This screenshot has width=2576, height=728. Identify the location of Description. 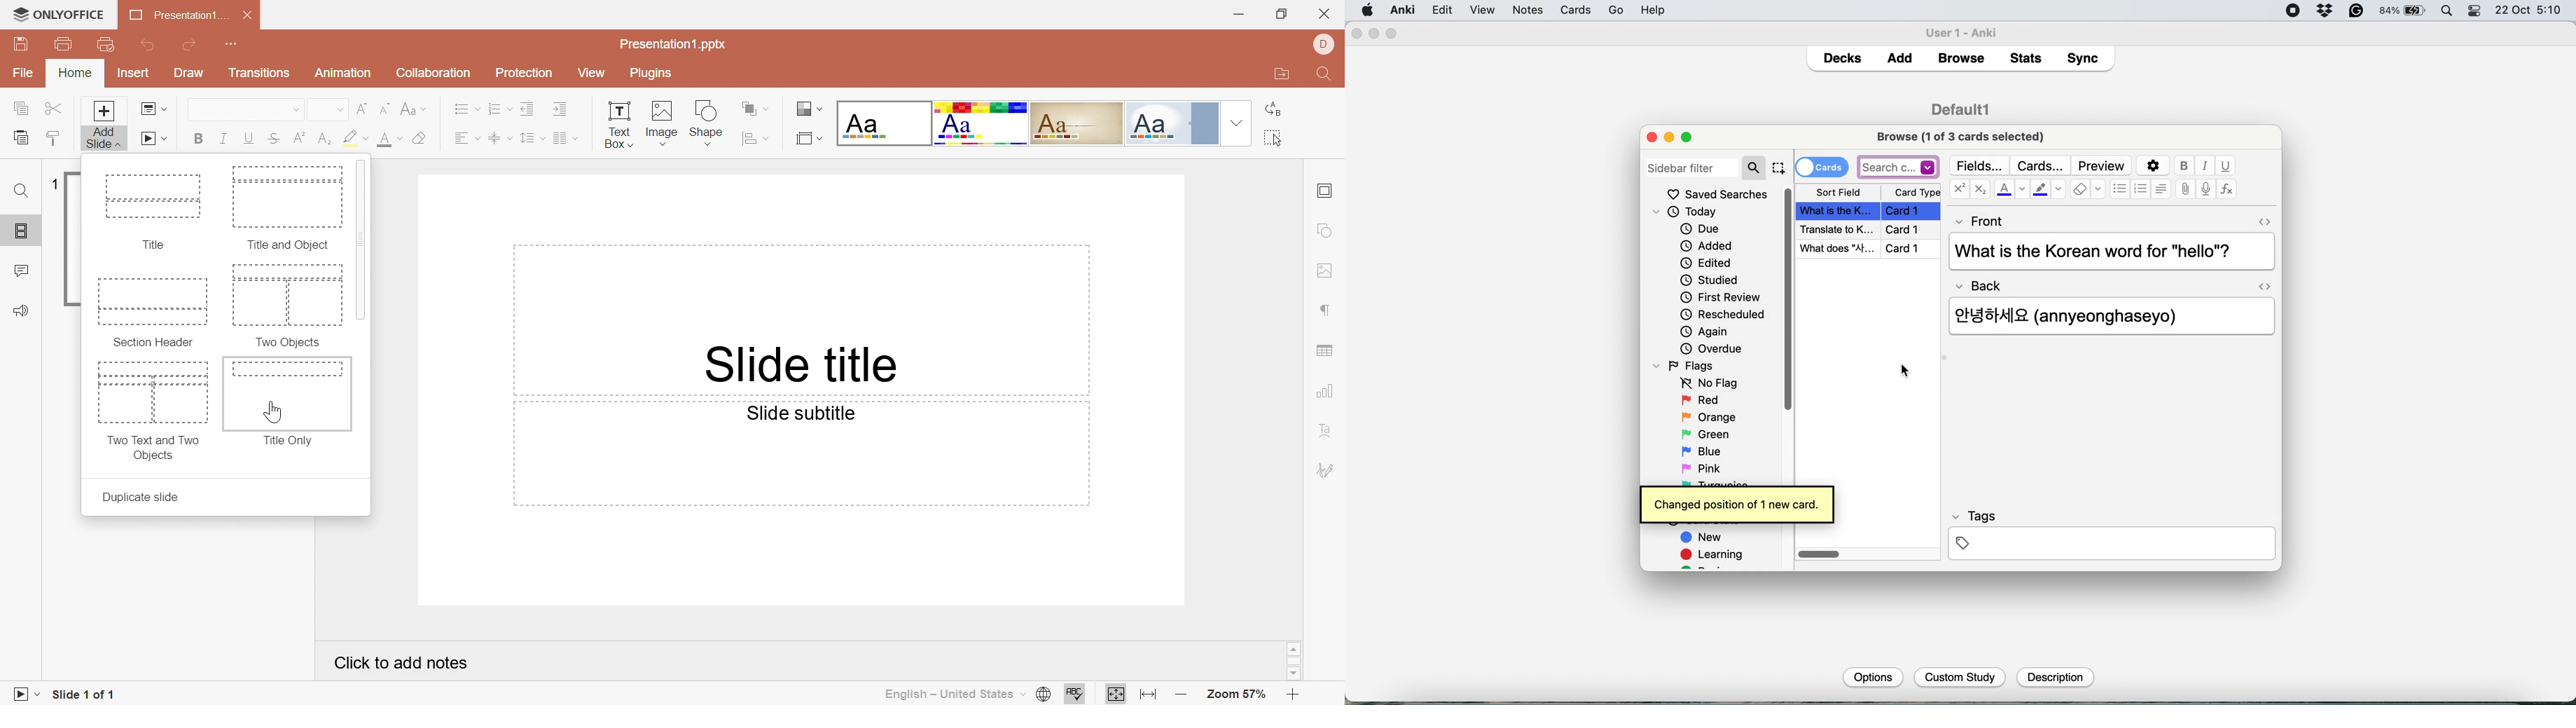
(2054, 678).